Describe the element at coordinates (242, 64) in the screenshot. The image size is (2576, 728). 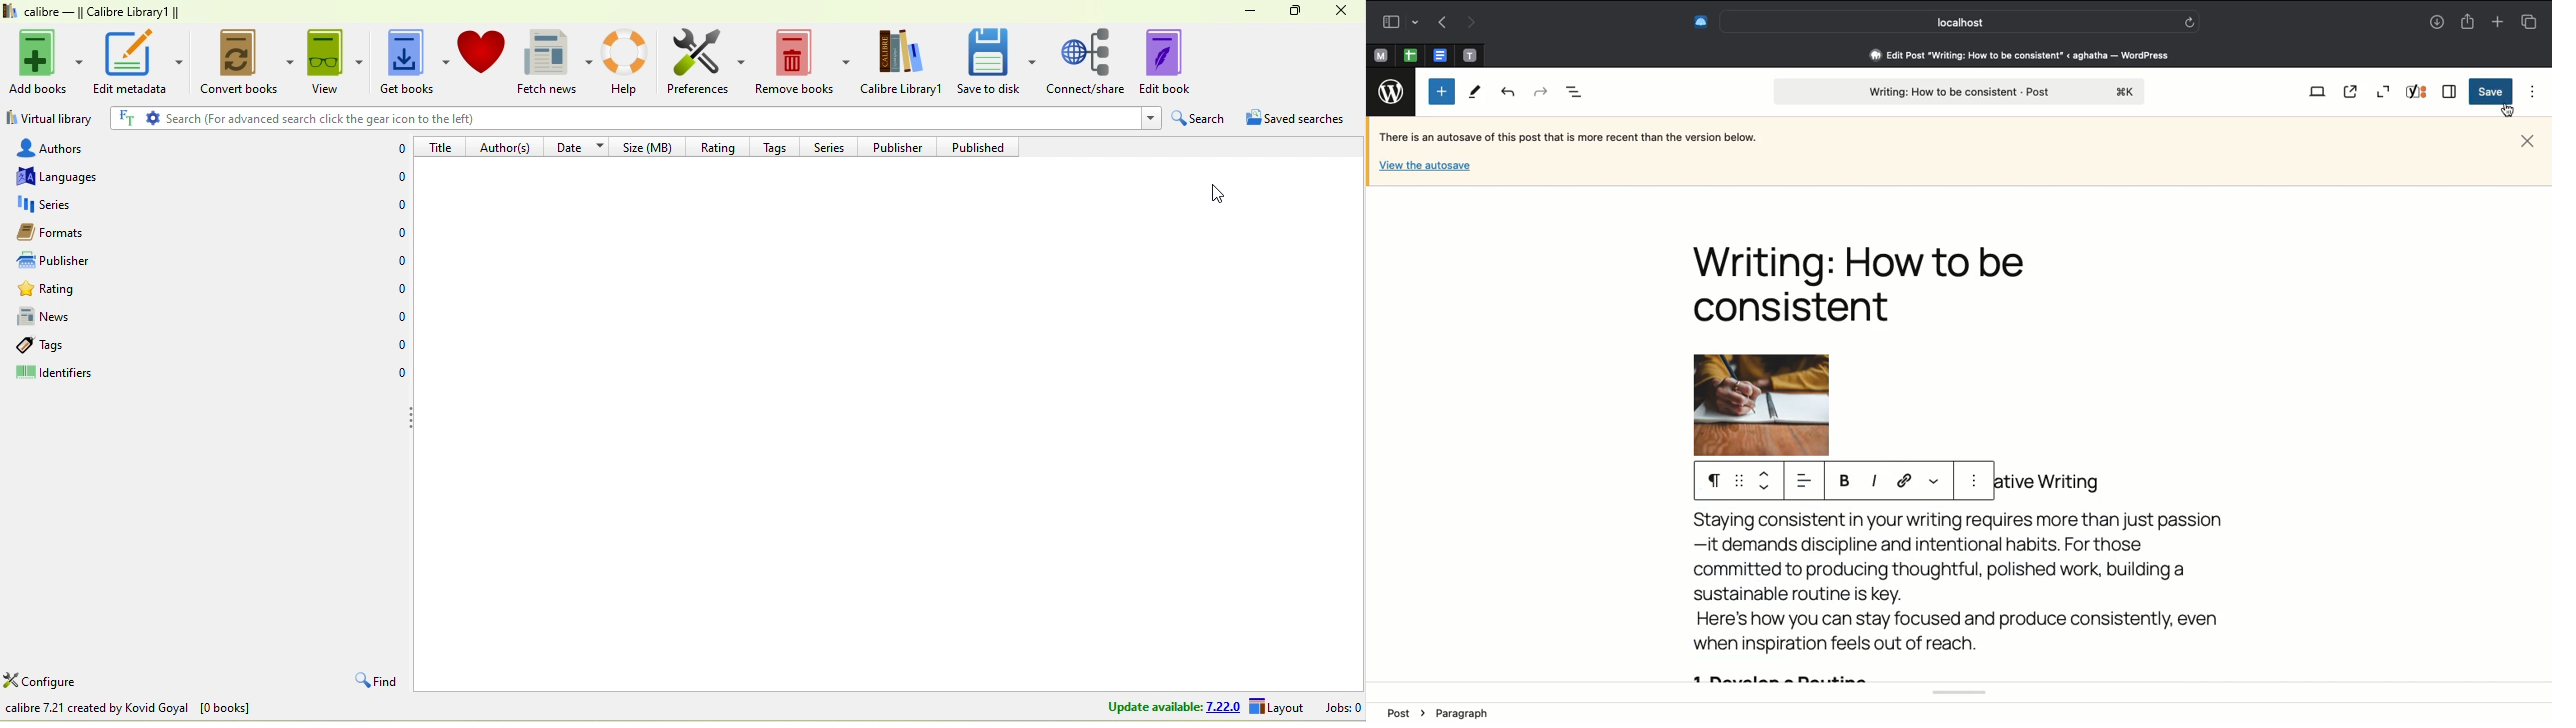
I see `convert books` at that location.